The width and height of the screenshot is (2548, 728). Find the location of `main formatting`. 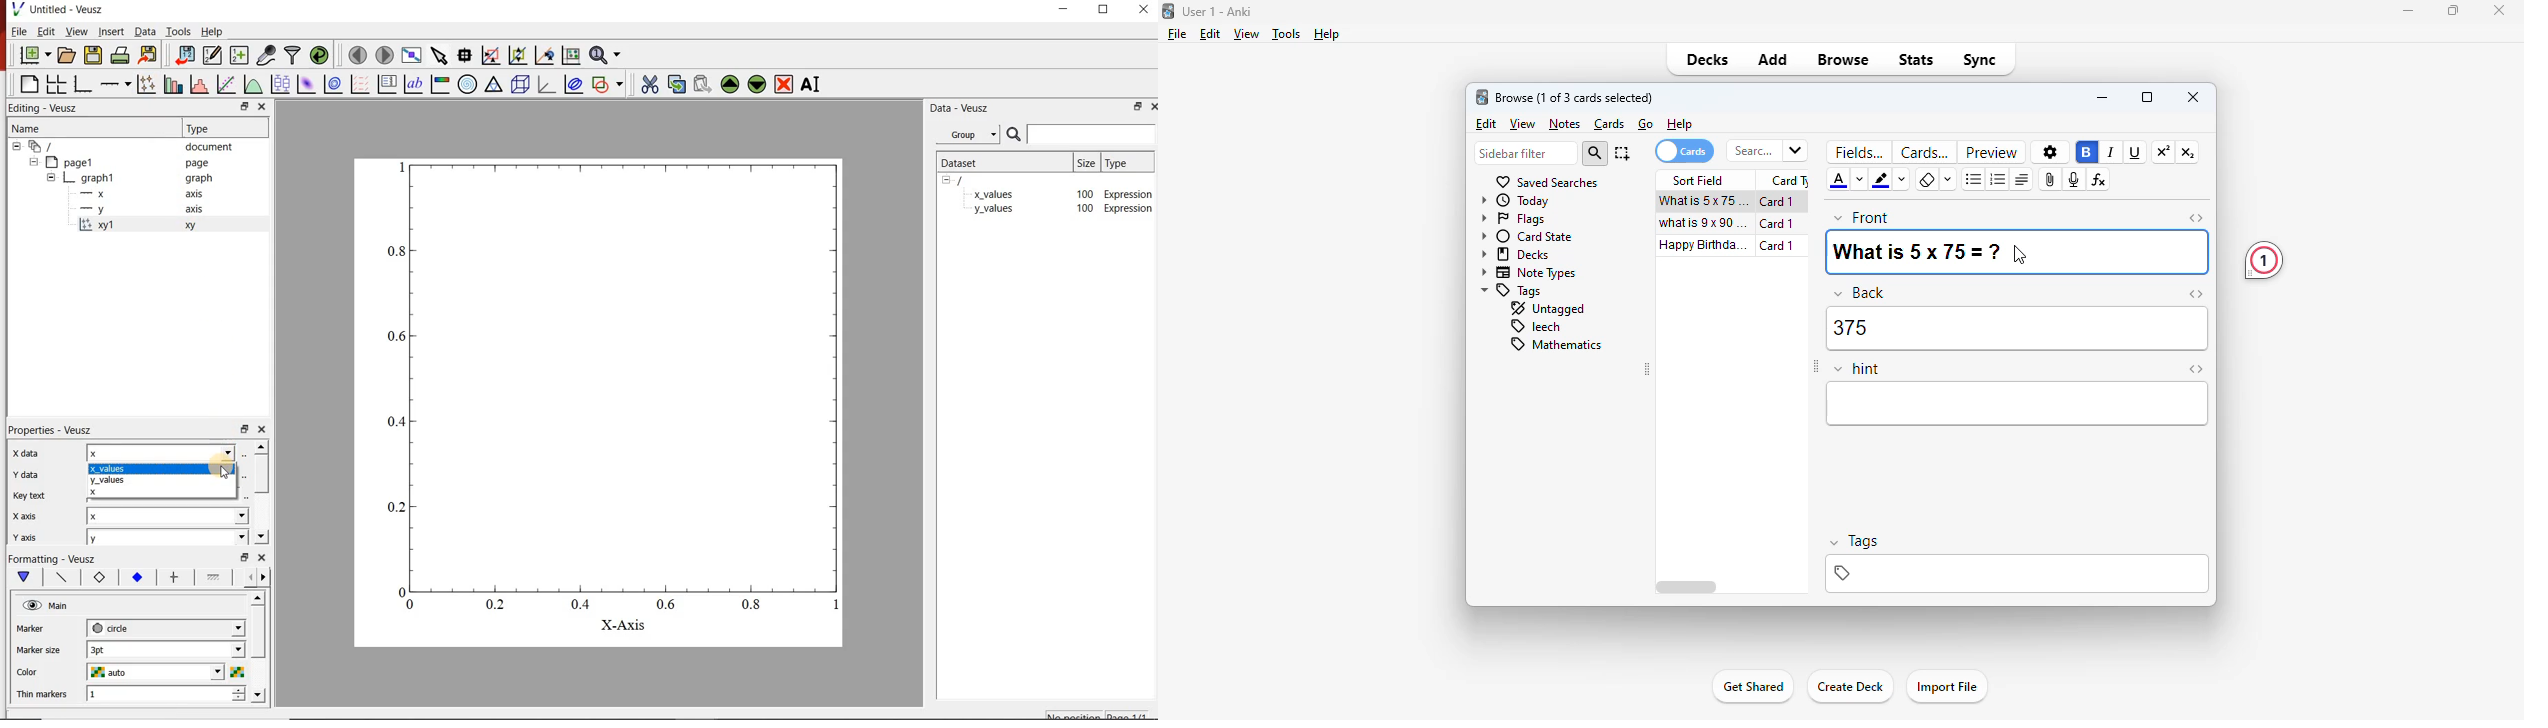

main formatting is located at coordinates (25, 577).